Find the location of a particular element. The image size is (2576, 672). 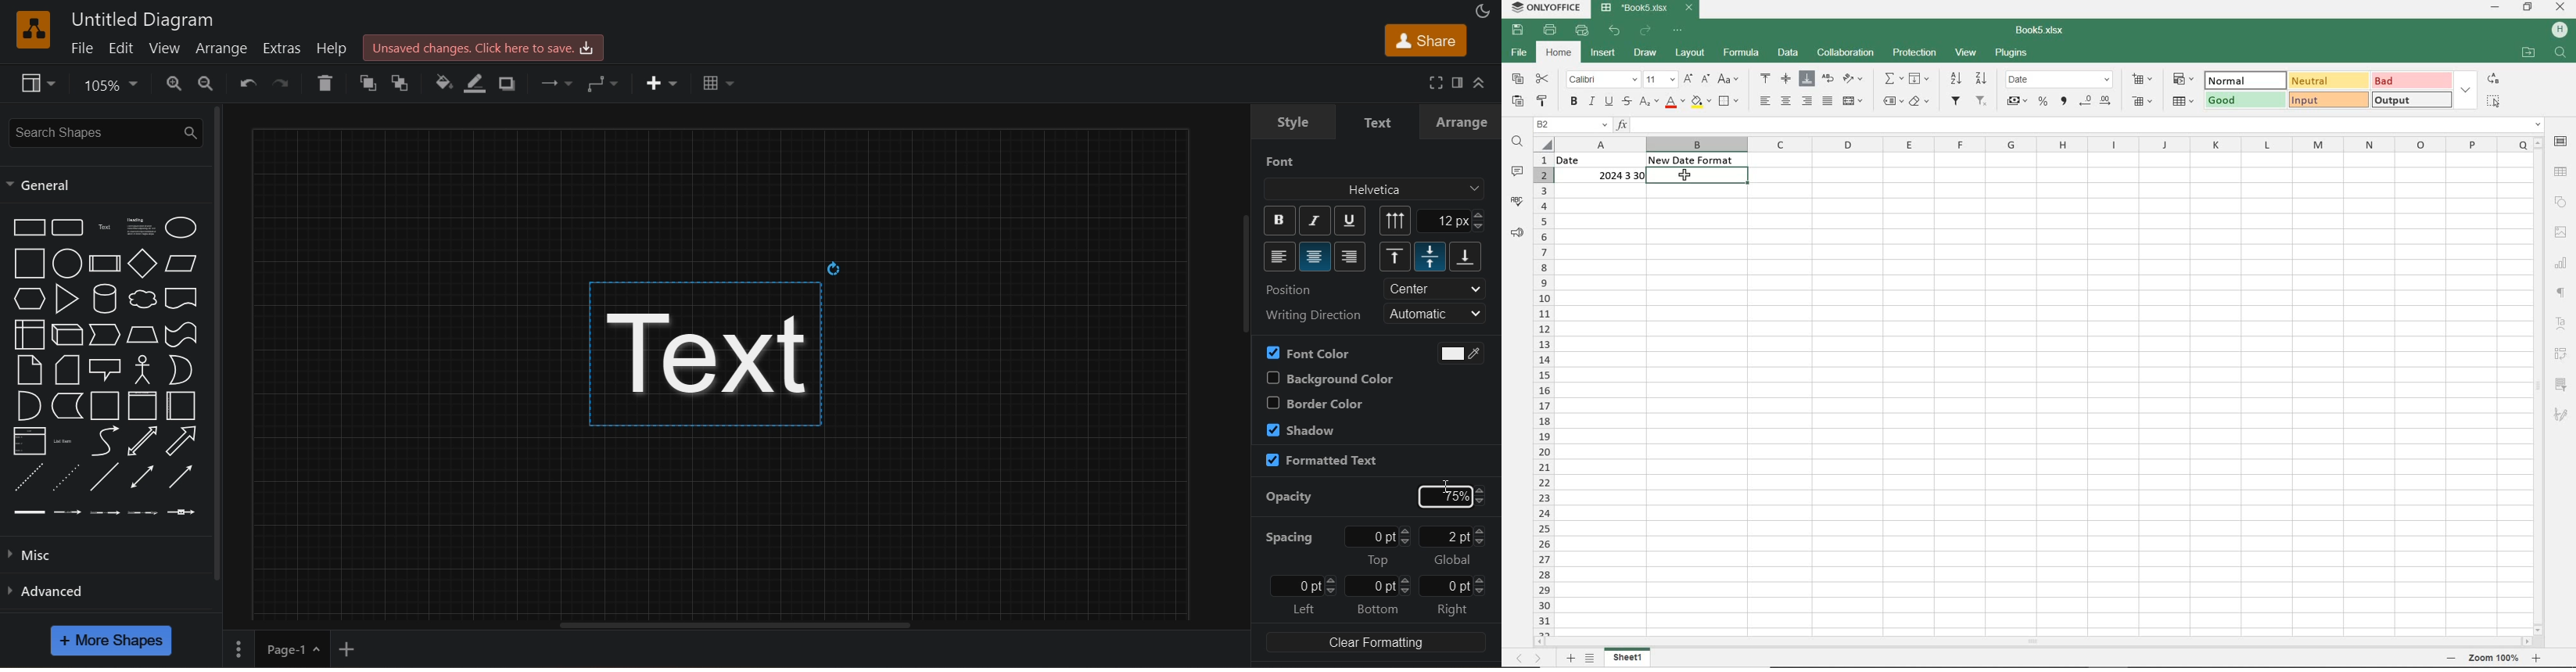

zoom out is located at coordinates (2450, 658).